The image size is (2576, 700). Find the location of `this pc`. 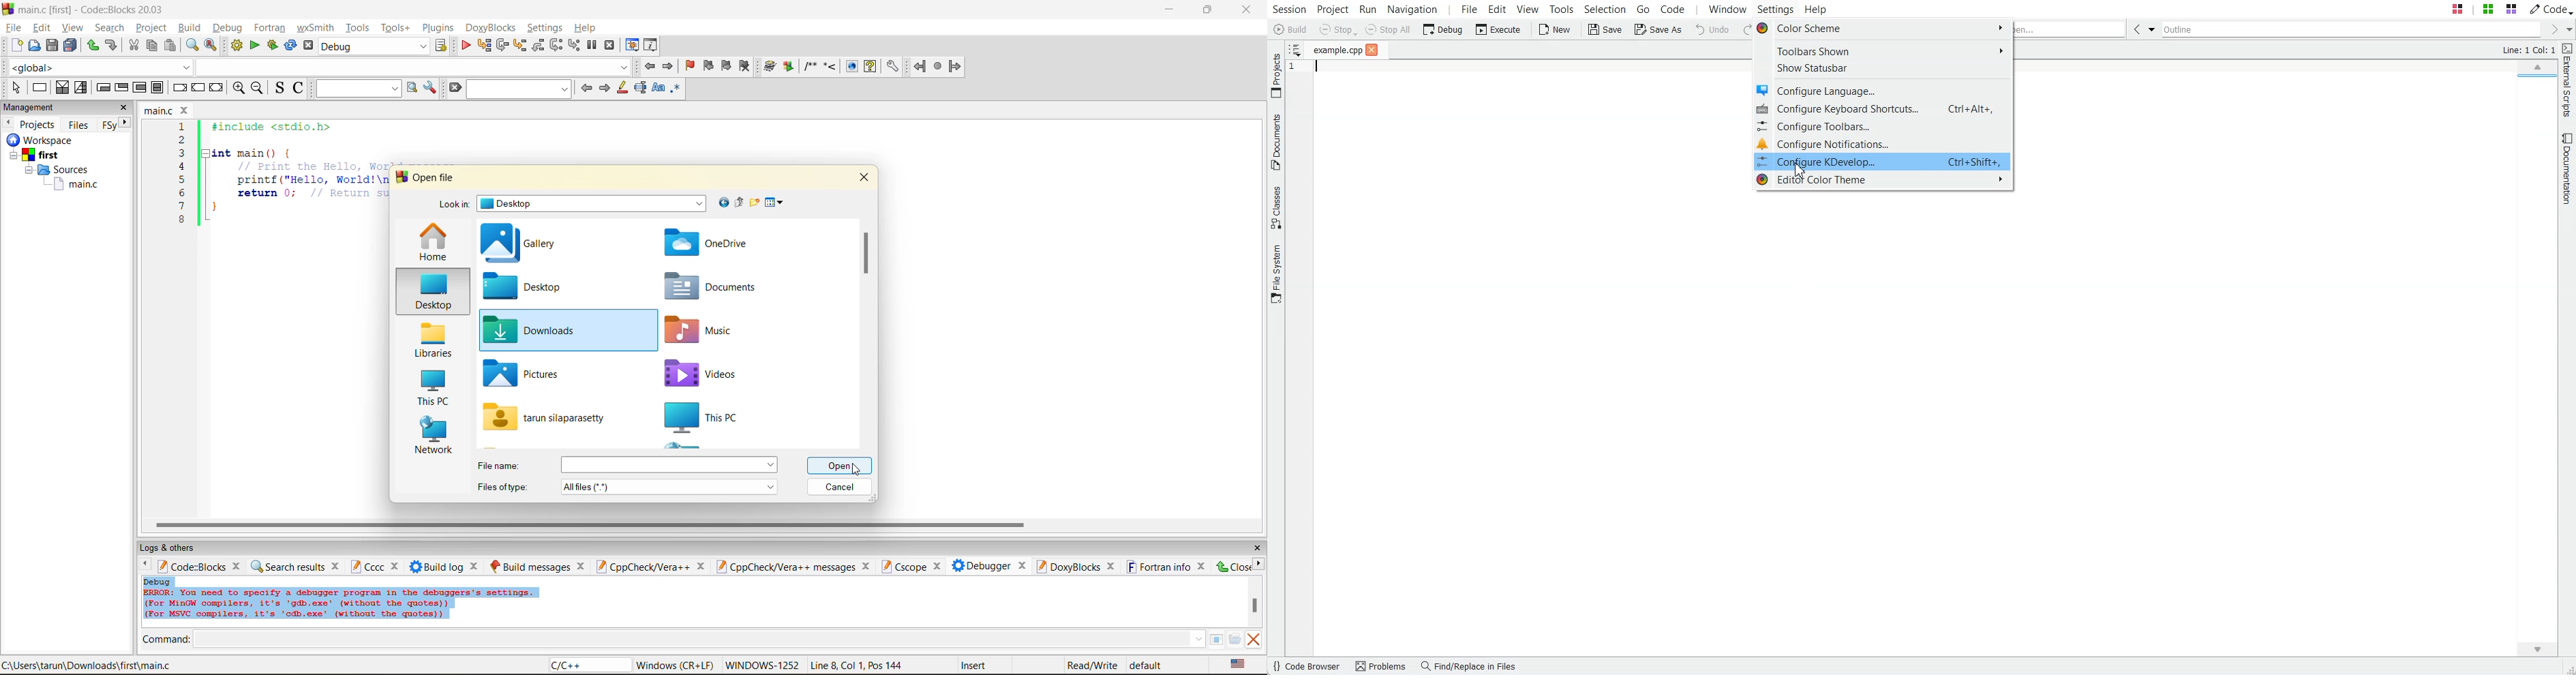

this pc is located at coordinates (432, 390).